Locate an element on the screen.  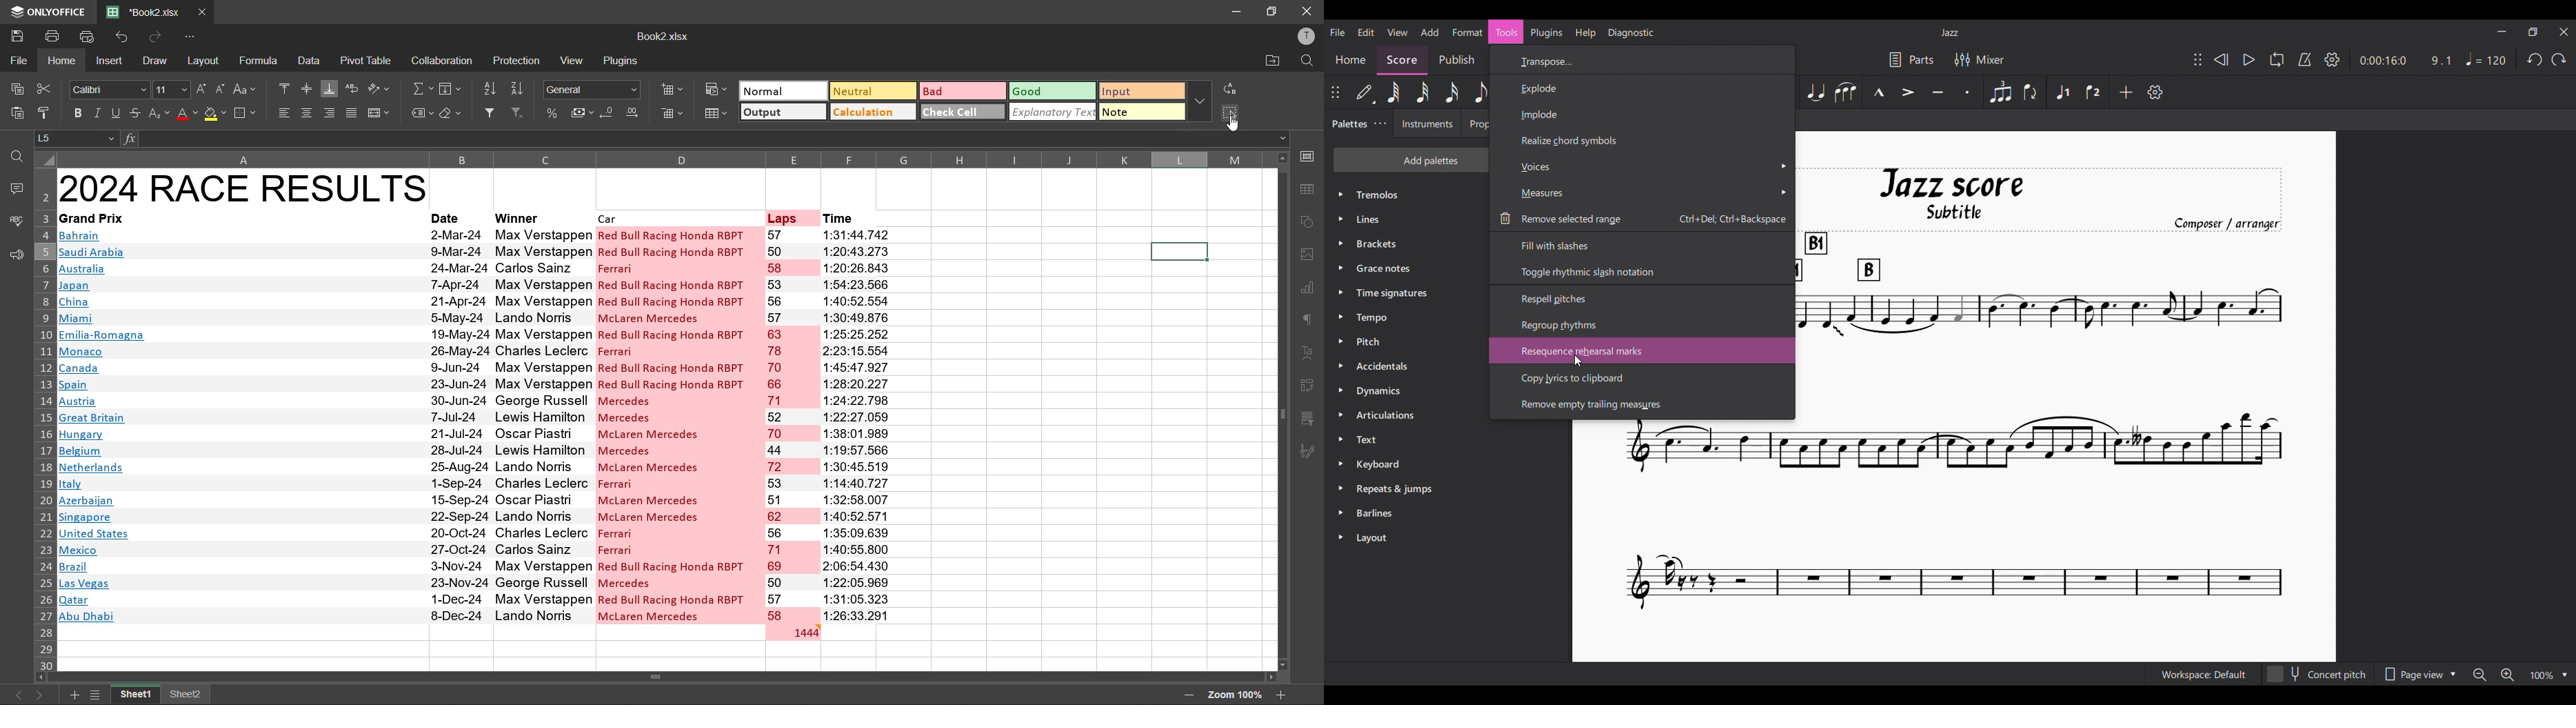
number font is located at coordinates (596, 90).